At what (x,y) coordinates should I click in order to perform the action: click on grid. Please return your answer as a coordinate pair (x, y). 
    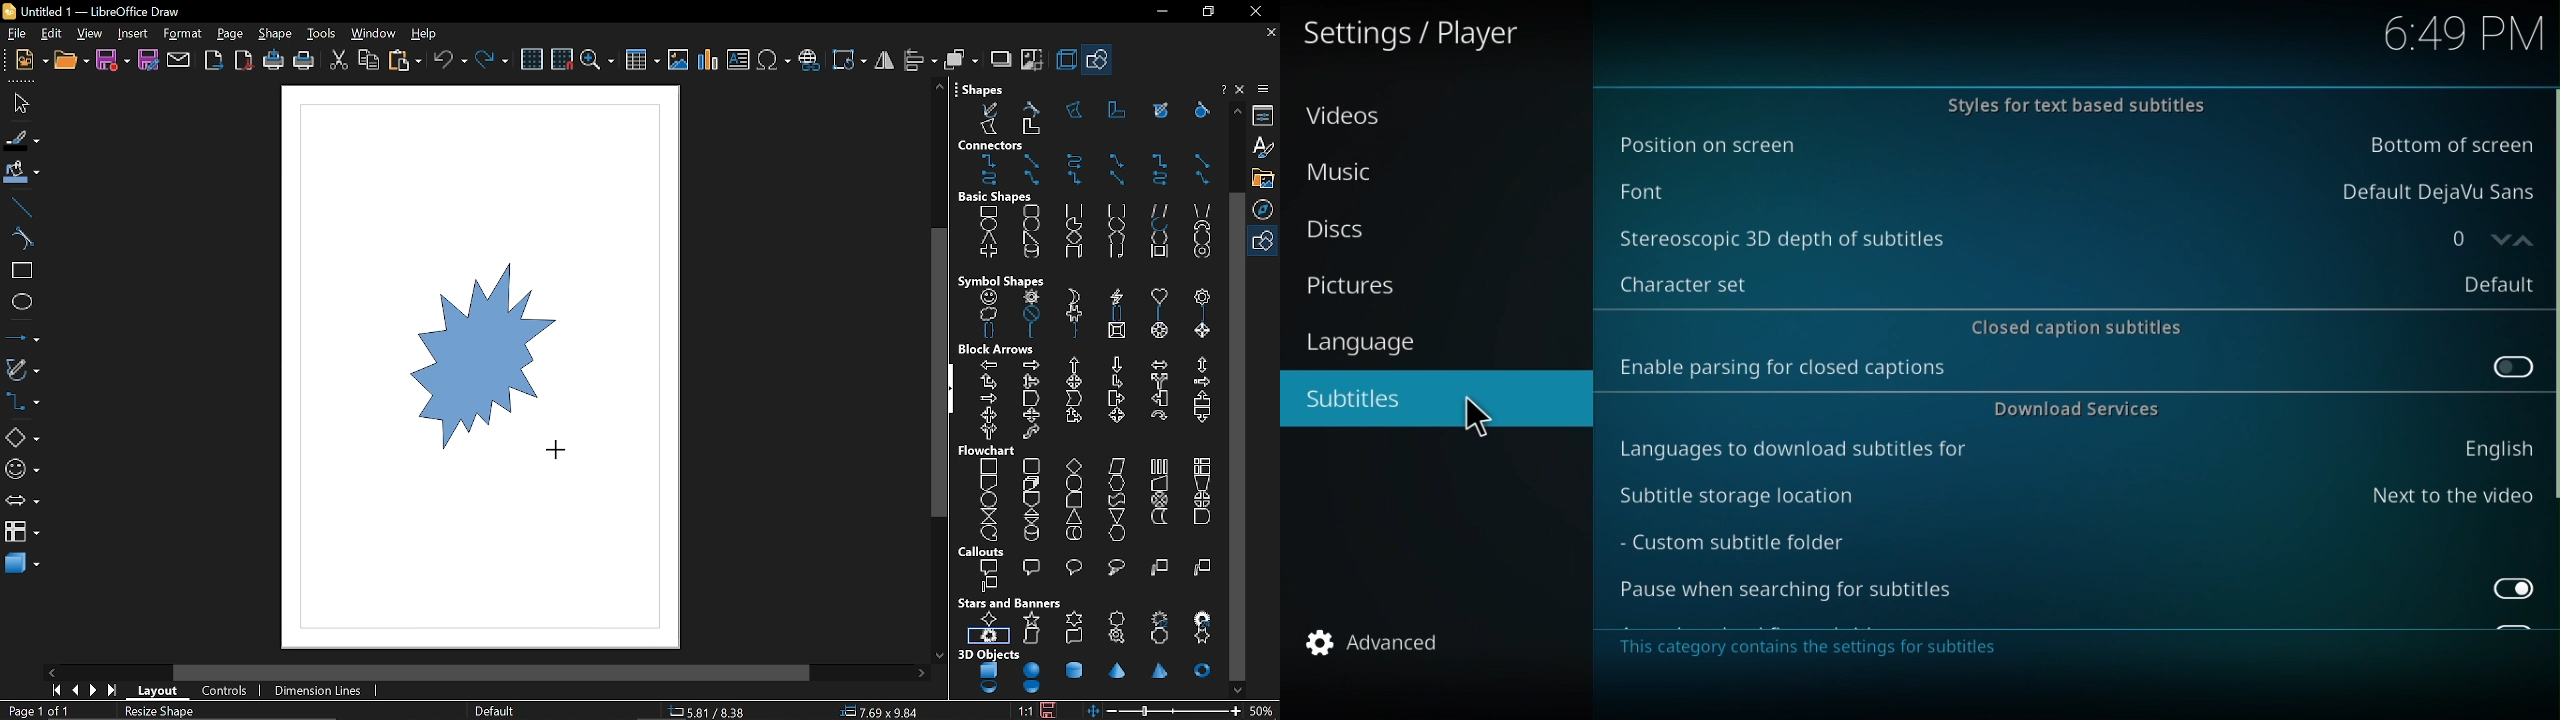
    Looking at the image, I should click on (534, 60).